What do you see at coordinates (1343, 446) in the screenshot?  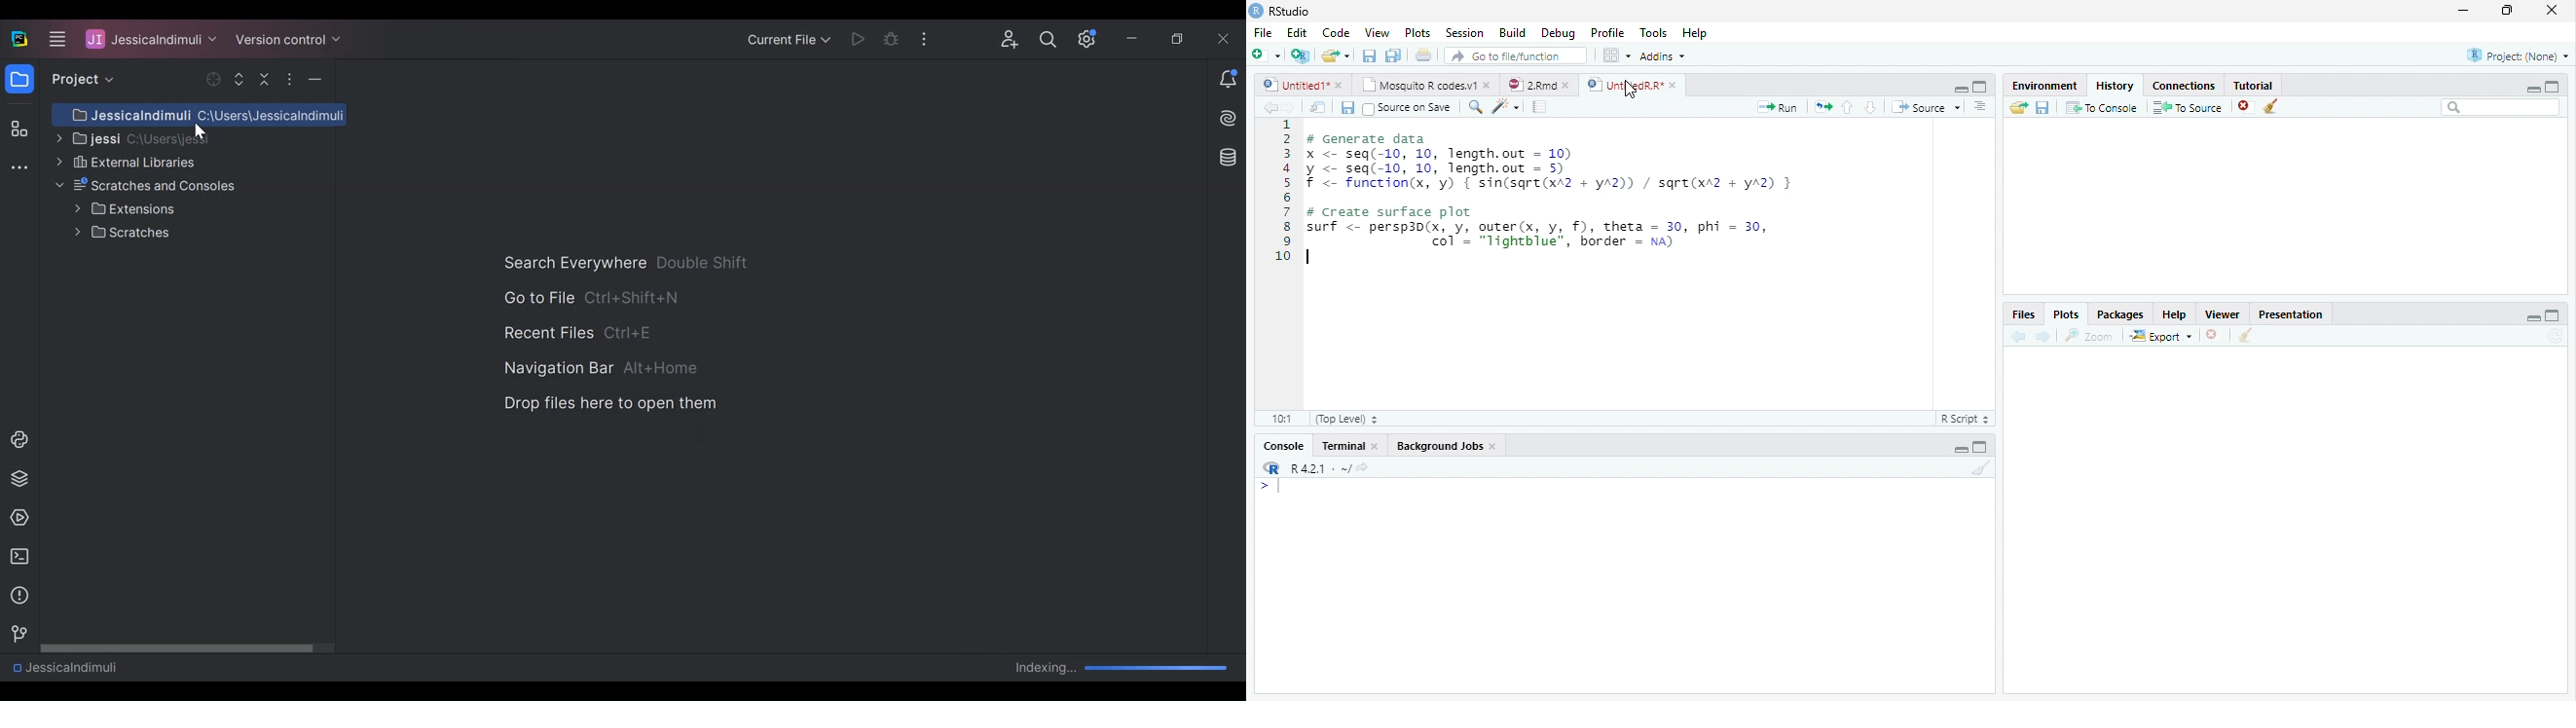 I see `Terminal` at bounding box center [1343, 446].